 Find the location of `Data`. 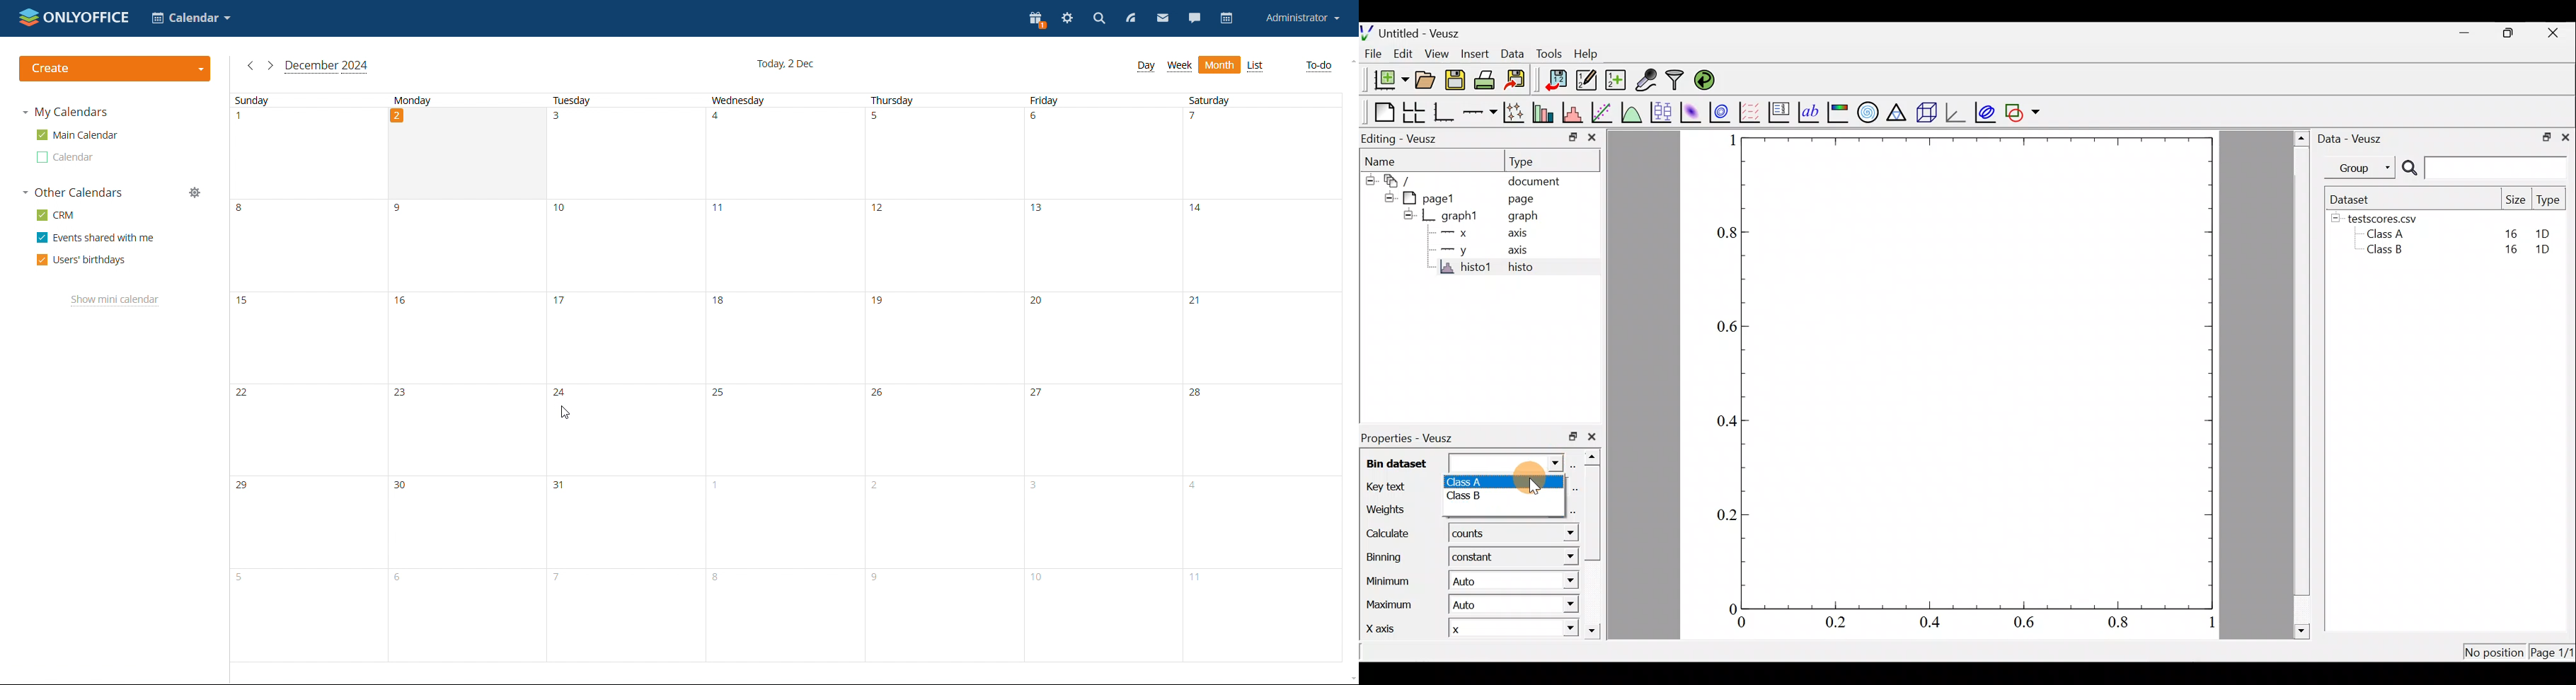

Data is located at coordinates (1511, 52).